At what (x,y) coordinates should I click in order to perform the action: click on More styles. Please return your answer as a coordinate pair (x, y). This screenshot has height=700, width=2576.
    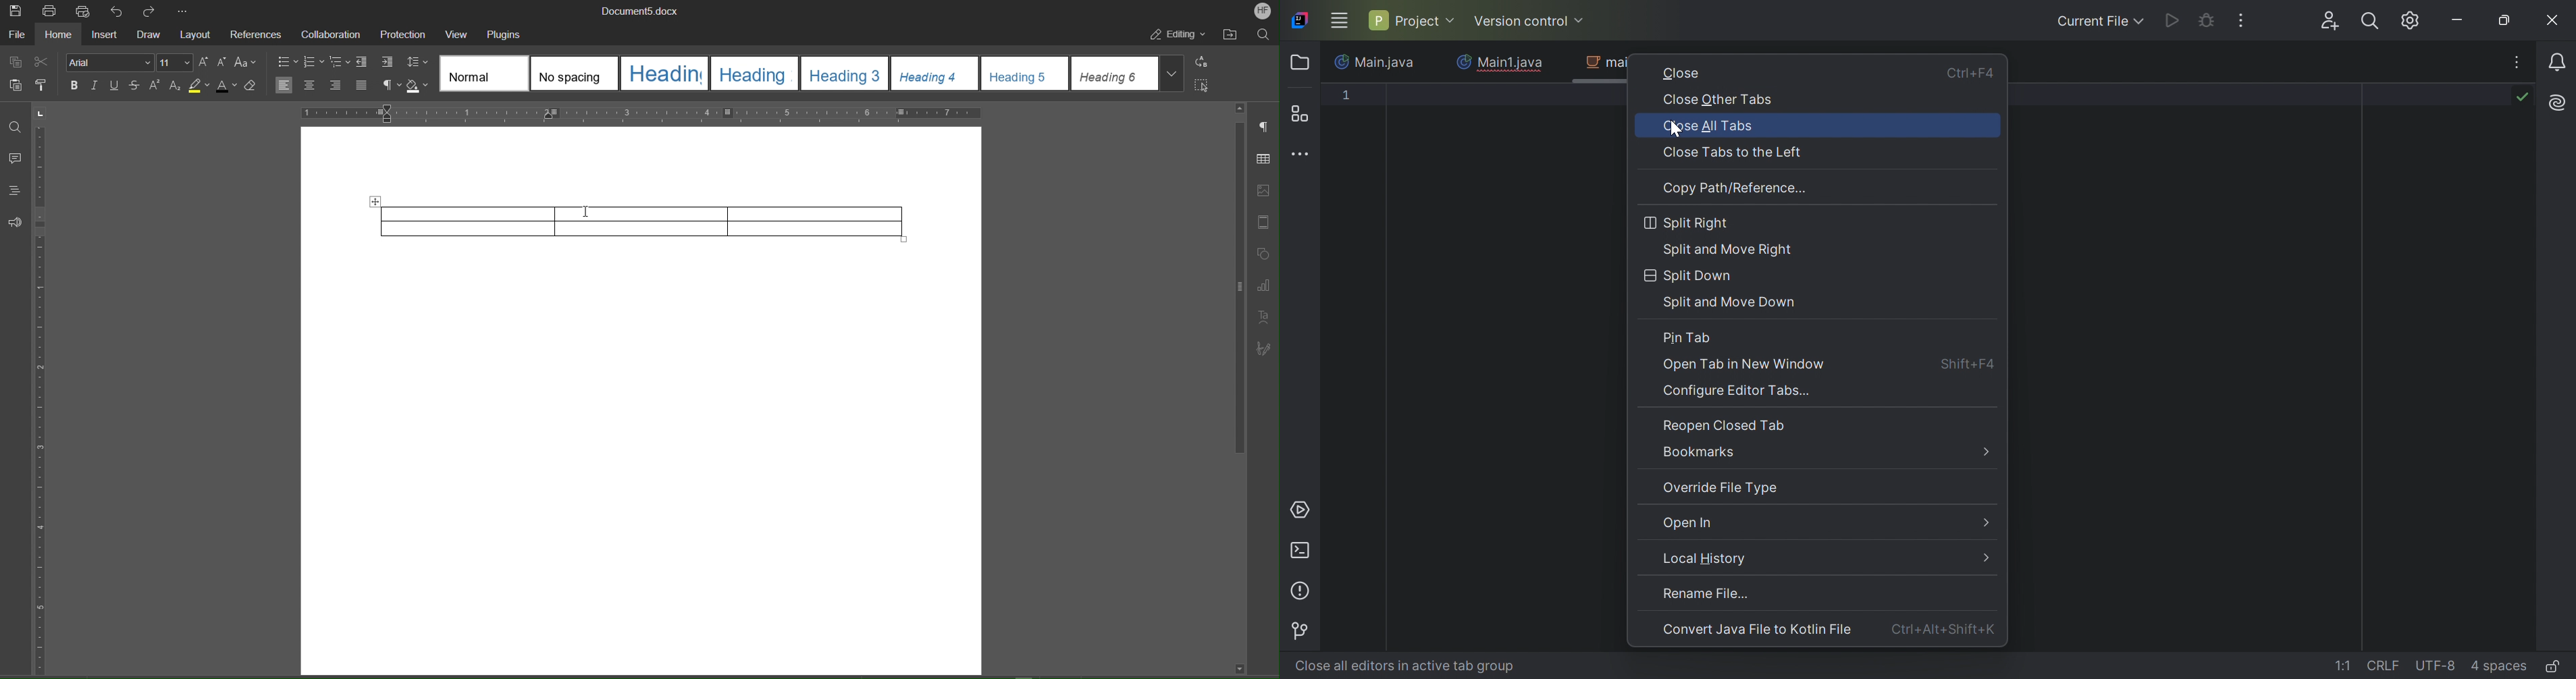
    Looking at the image, I should click on (1172, 72).